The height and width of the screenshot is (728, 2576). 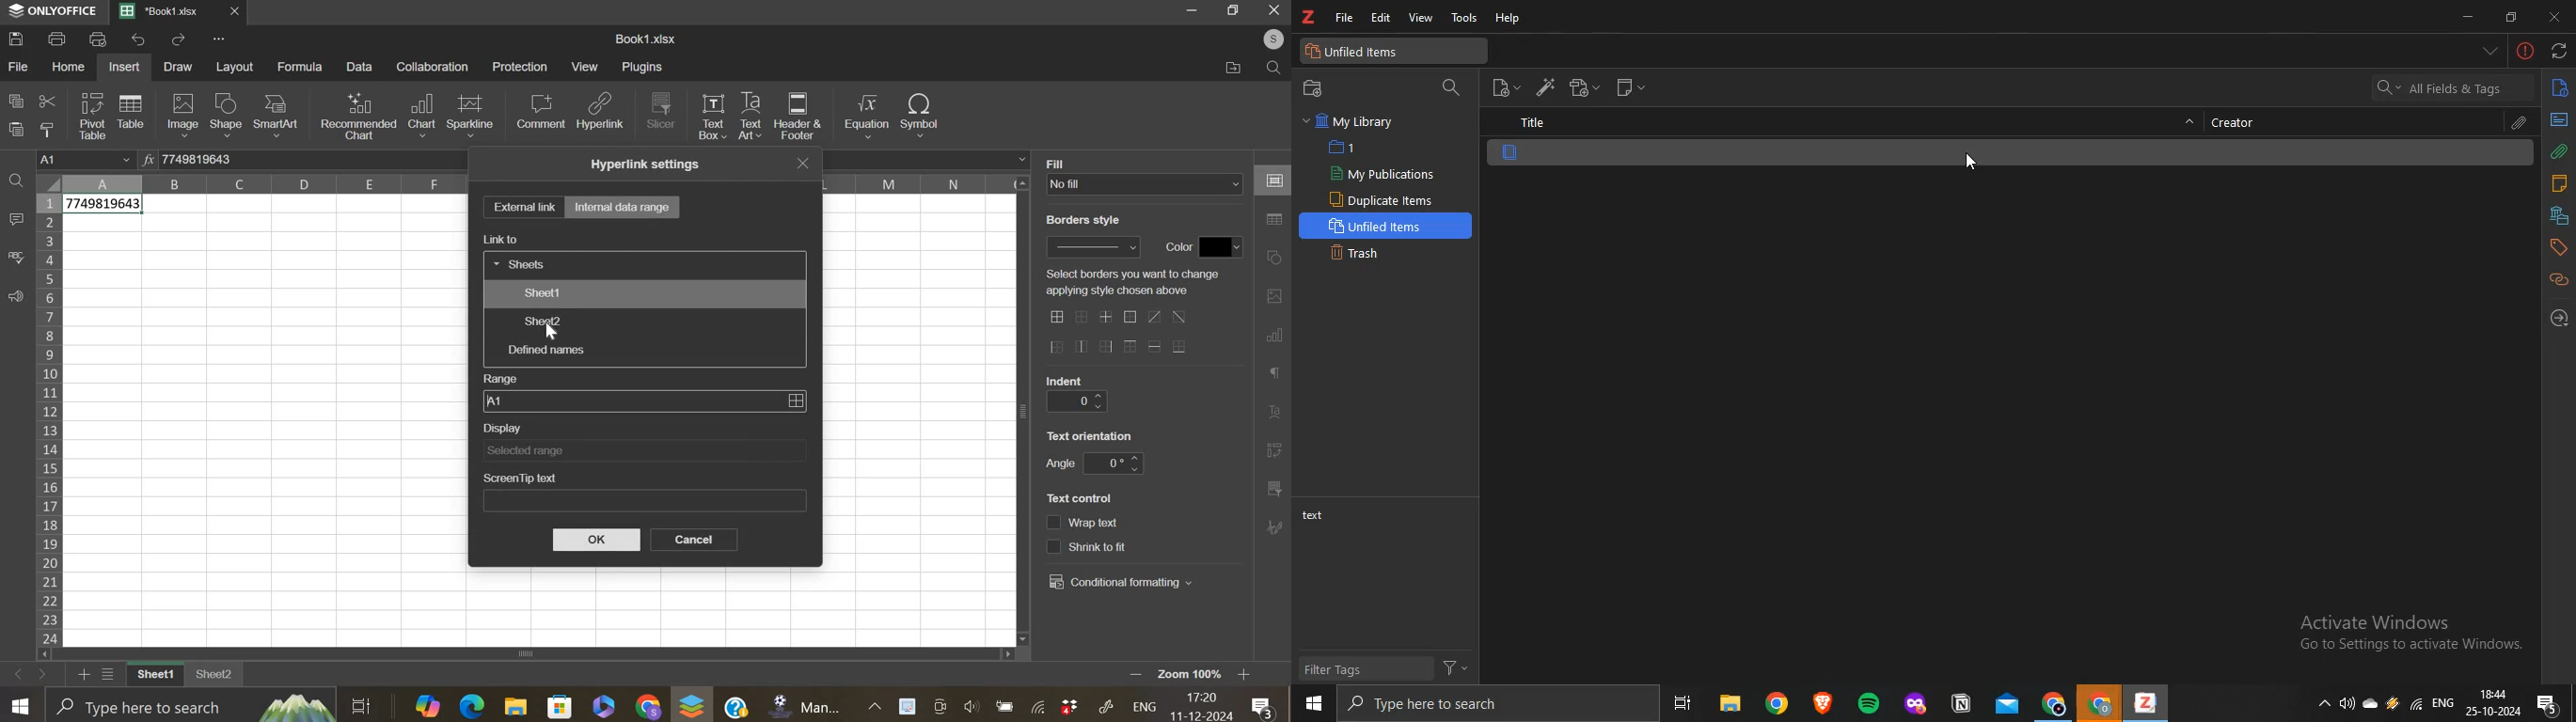 What do you see at coordinates (1919, 704) in the screenshot?
I see `app` at bounding box center [1919, 704].